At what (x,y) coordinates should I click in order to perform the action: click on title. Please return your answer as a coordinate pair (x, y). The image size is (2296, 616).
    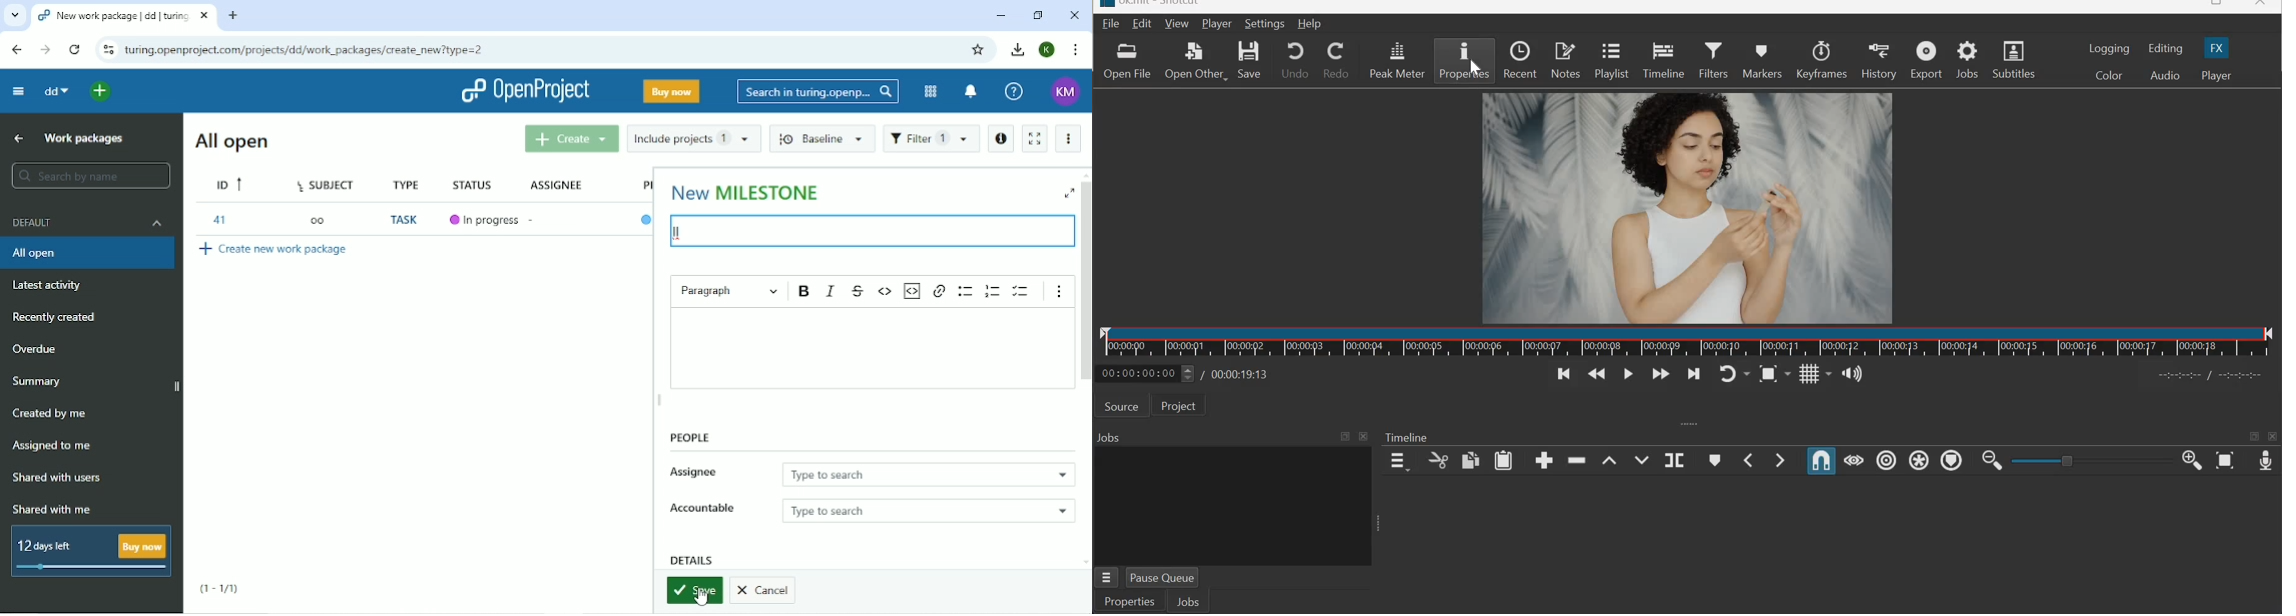
    Looking at the image, I should click on (1163, 4).